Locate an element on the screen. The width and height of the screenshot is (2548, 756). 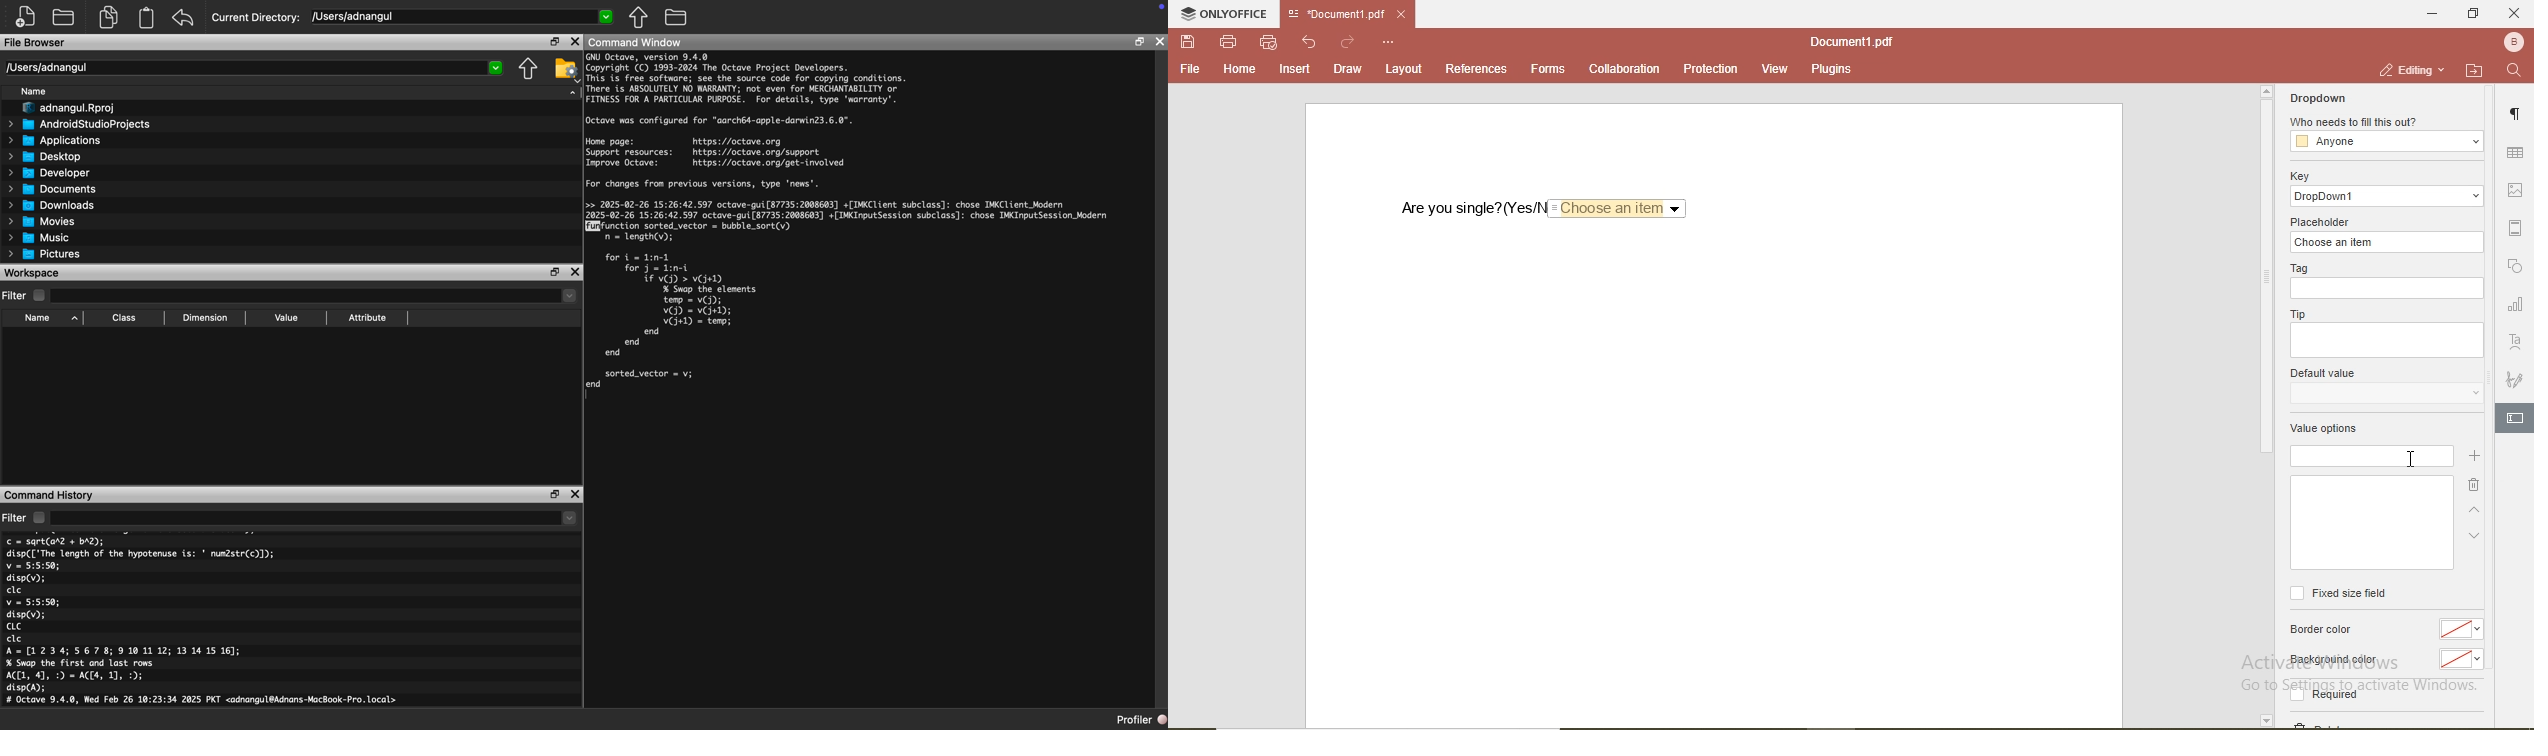
Value is located at coordinates (285, 318).